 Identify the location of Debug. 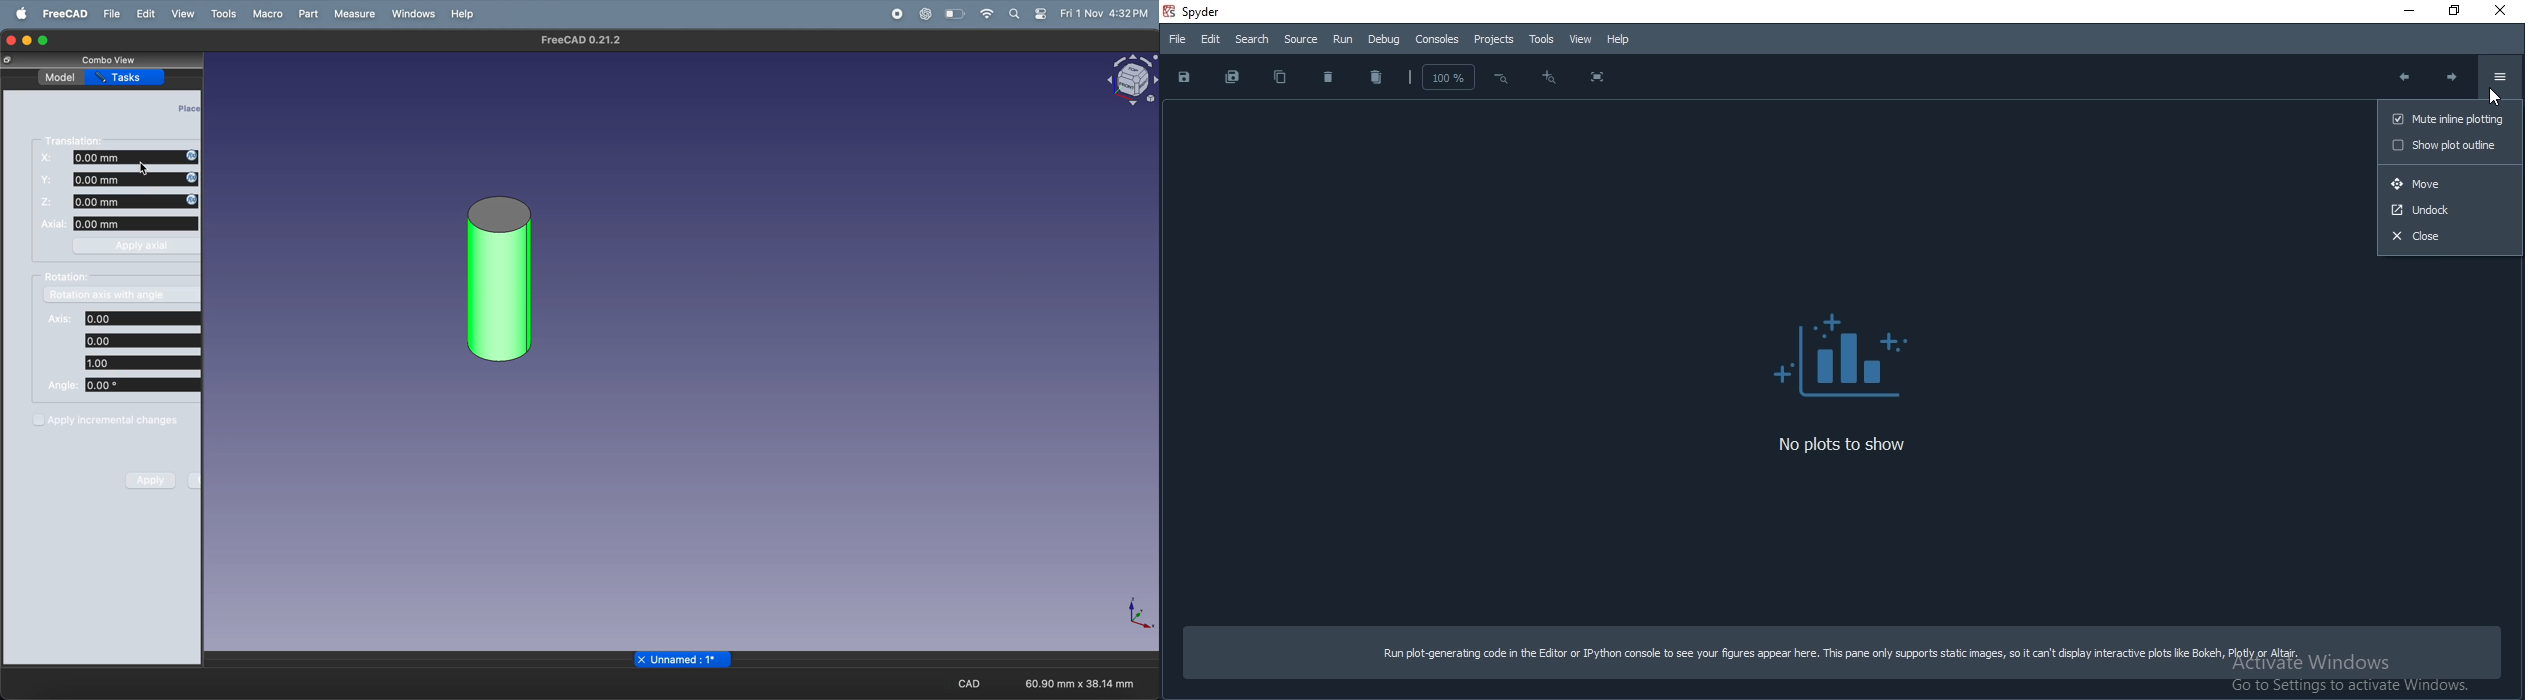
(1385, 40).